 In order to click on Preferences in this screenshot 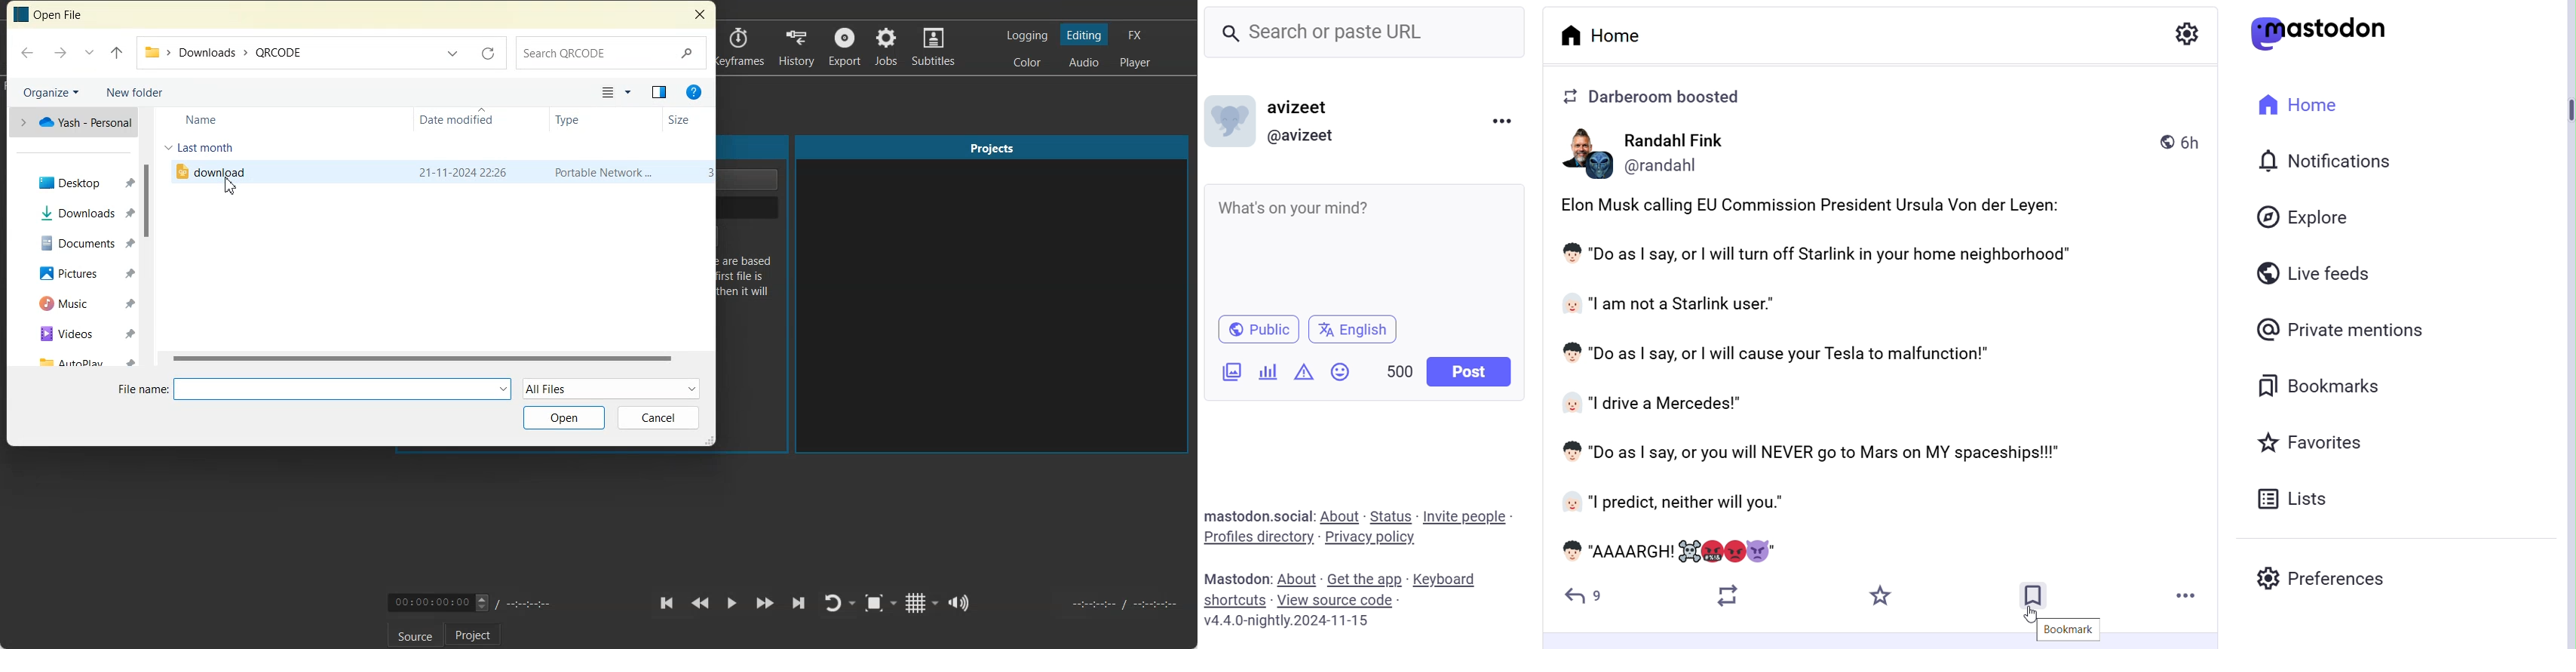, I will do `click(2327, 580)`.